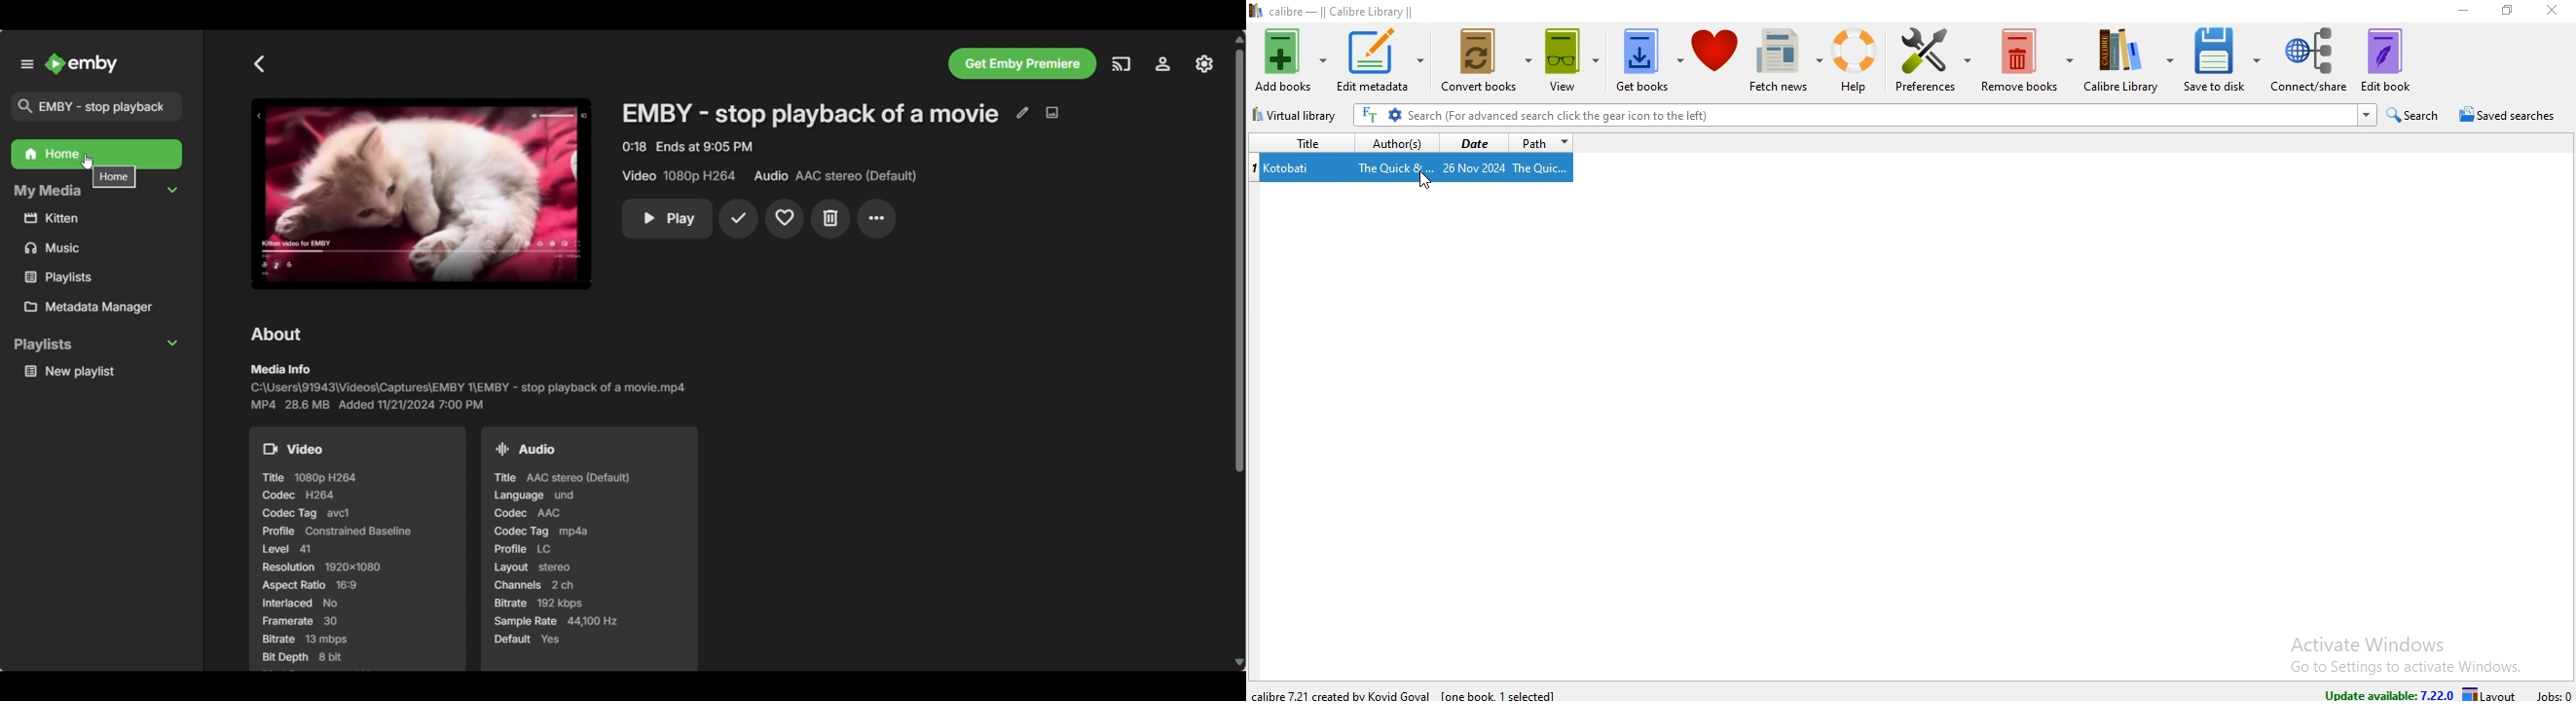 This screenshot has width=2576, height=728. I want to click on Delete, so click(831, 219).